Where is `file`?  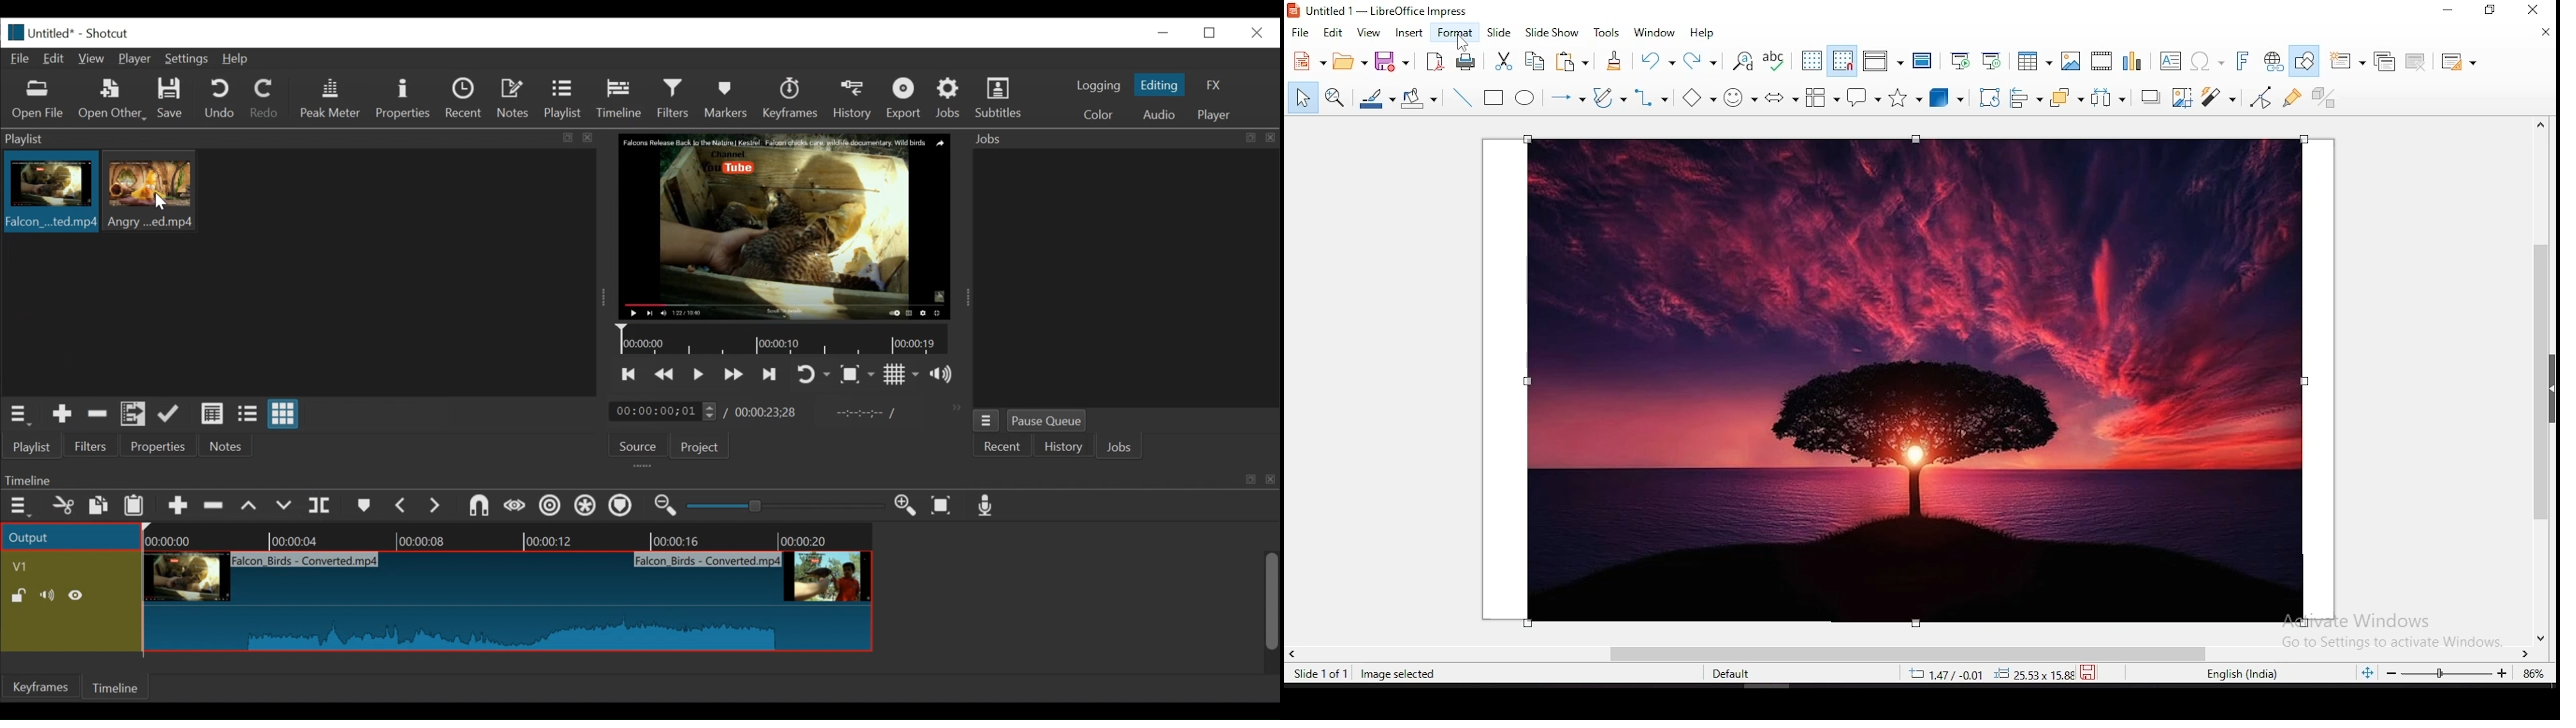 file is located at coordinates (1298, 33).